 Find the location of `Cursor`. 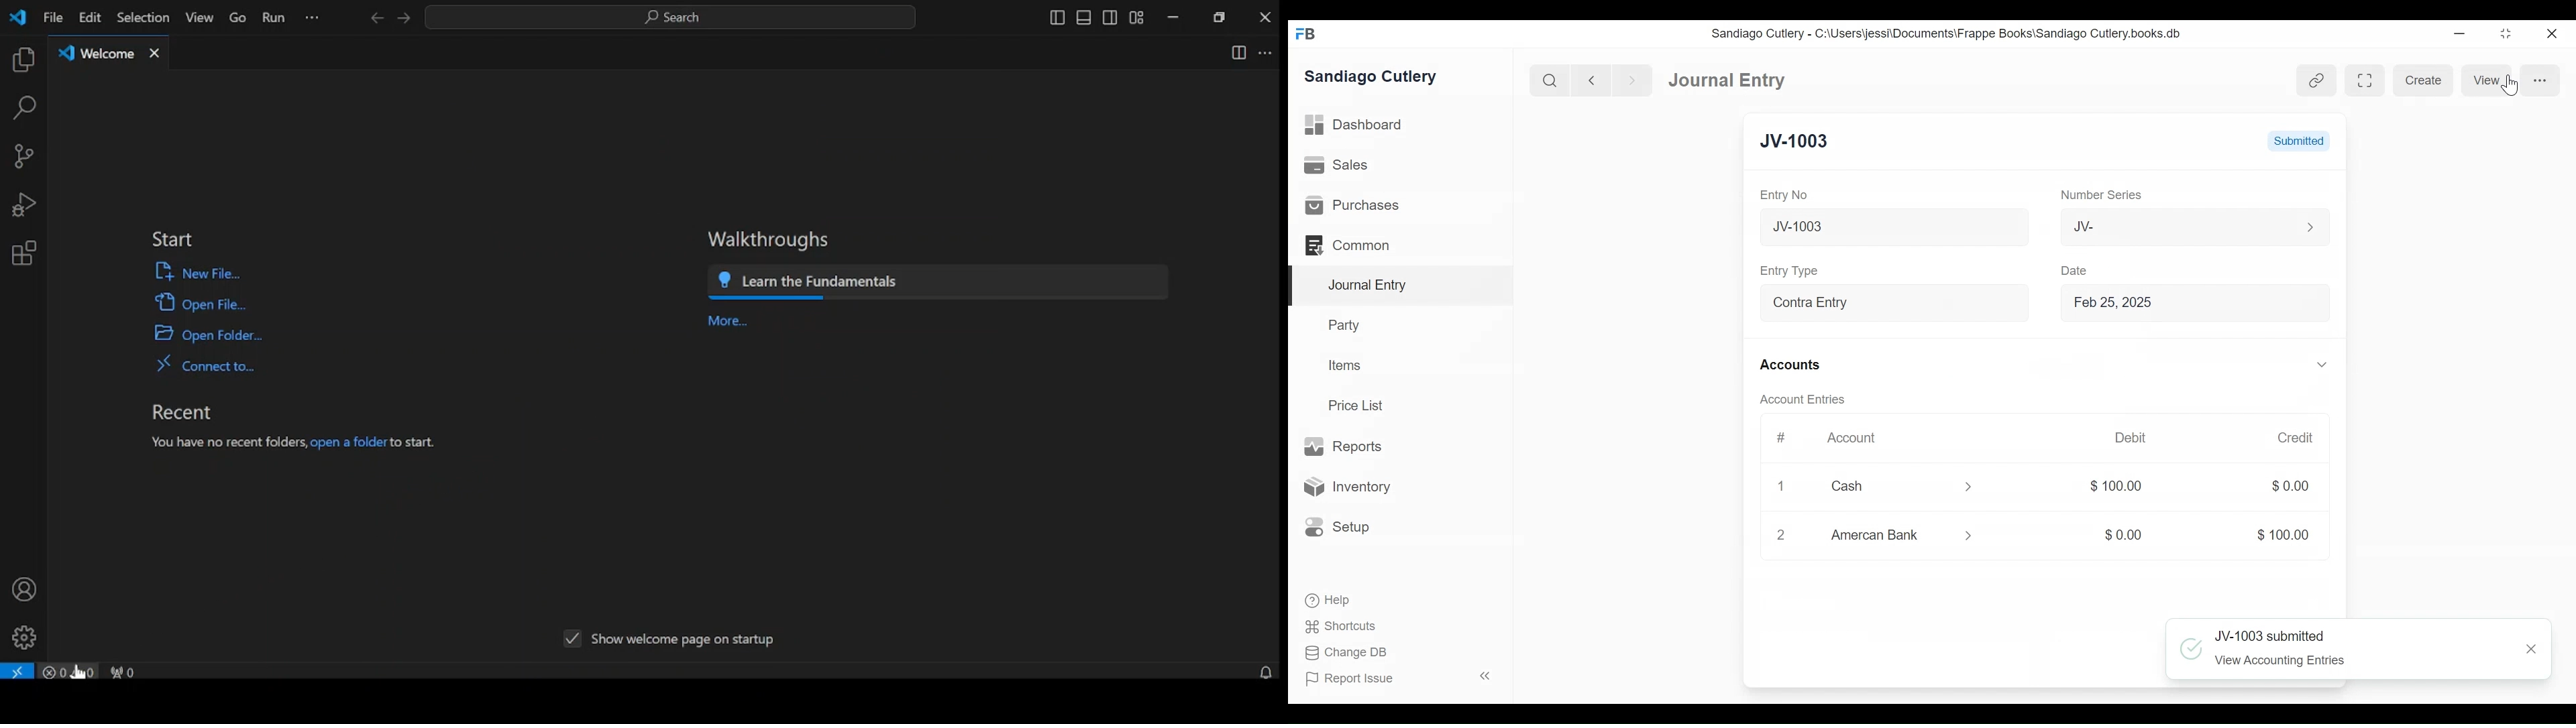

Cursor is located at coordinates (2512, 83).